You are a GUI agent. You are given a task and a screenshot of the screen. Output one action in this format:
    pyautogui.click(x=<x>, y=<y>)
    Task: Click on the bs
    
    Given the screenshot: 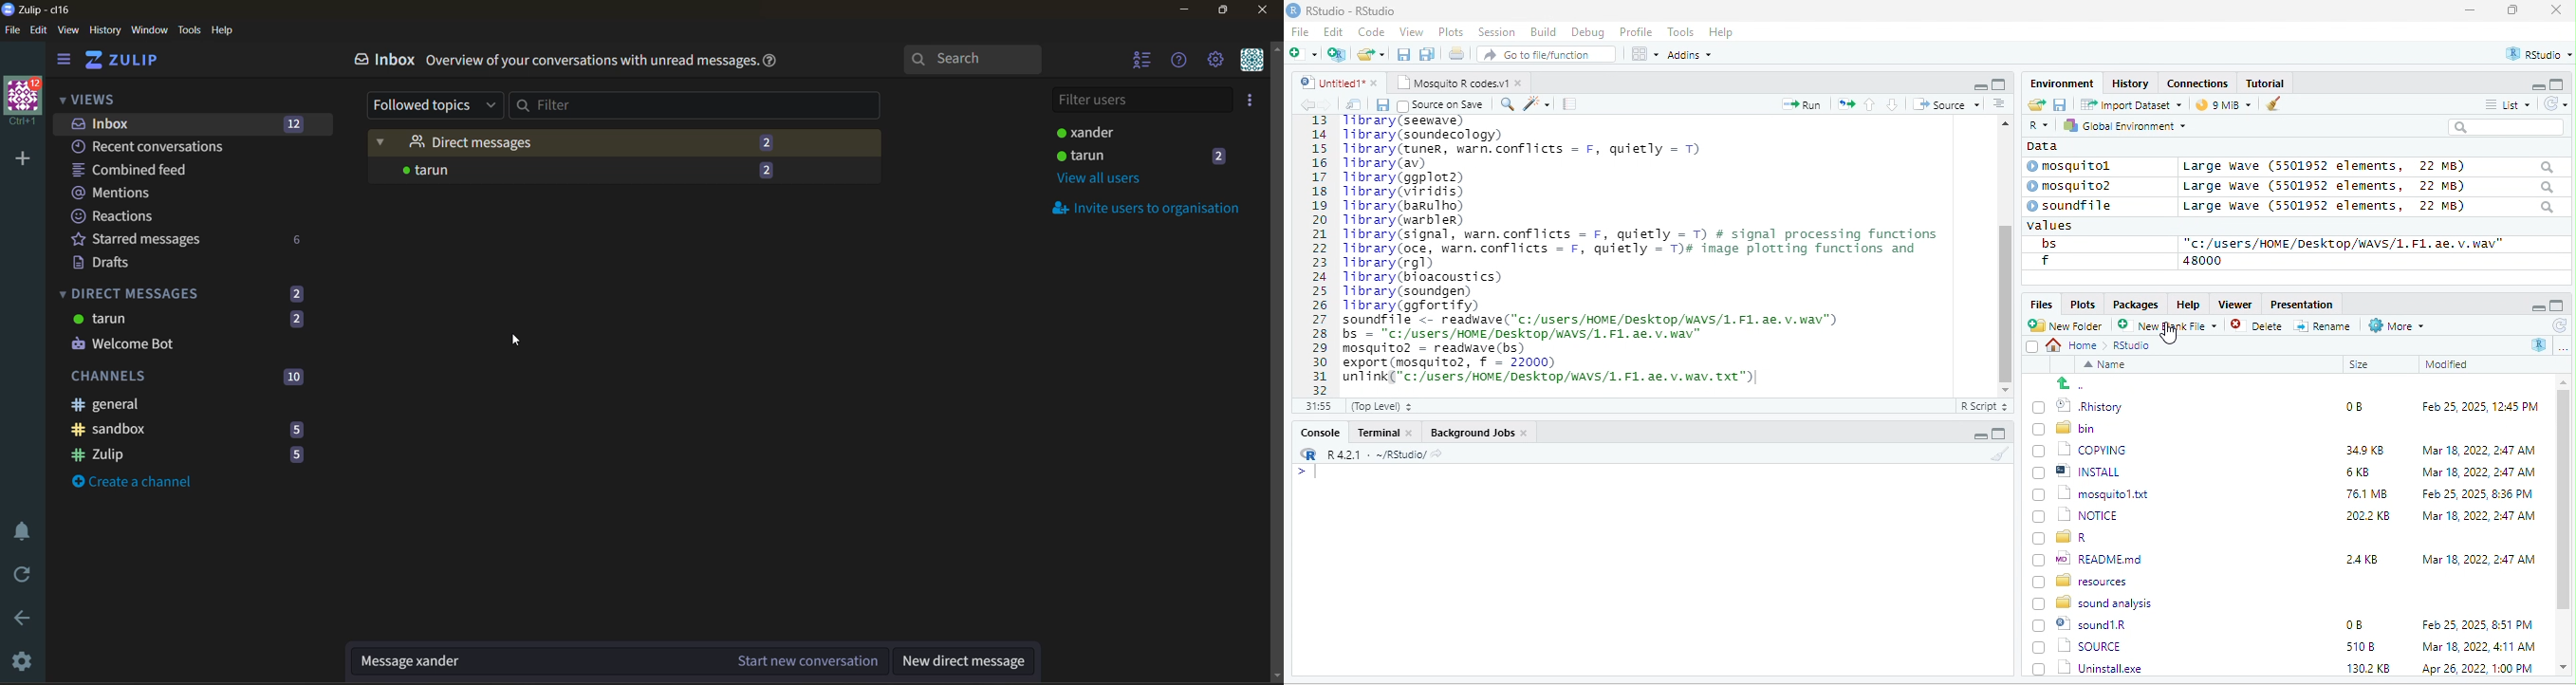 What is the action you would take?
    pyautogui.click(x=2046, y=243)
    